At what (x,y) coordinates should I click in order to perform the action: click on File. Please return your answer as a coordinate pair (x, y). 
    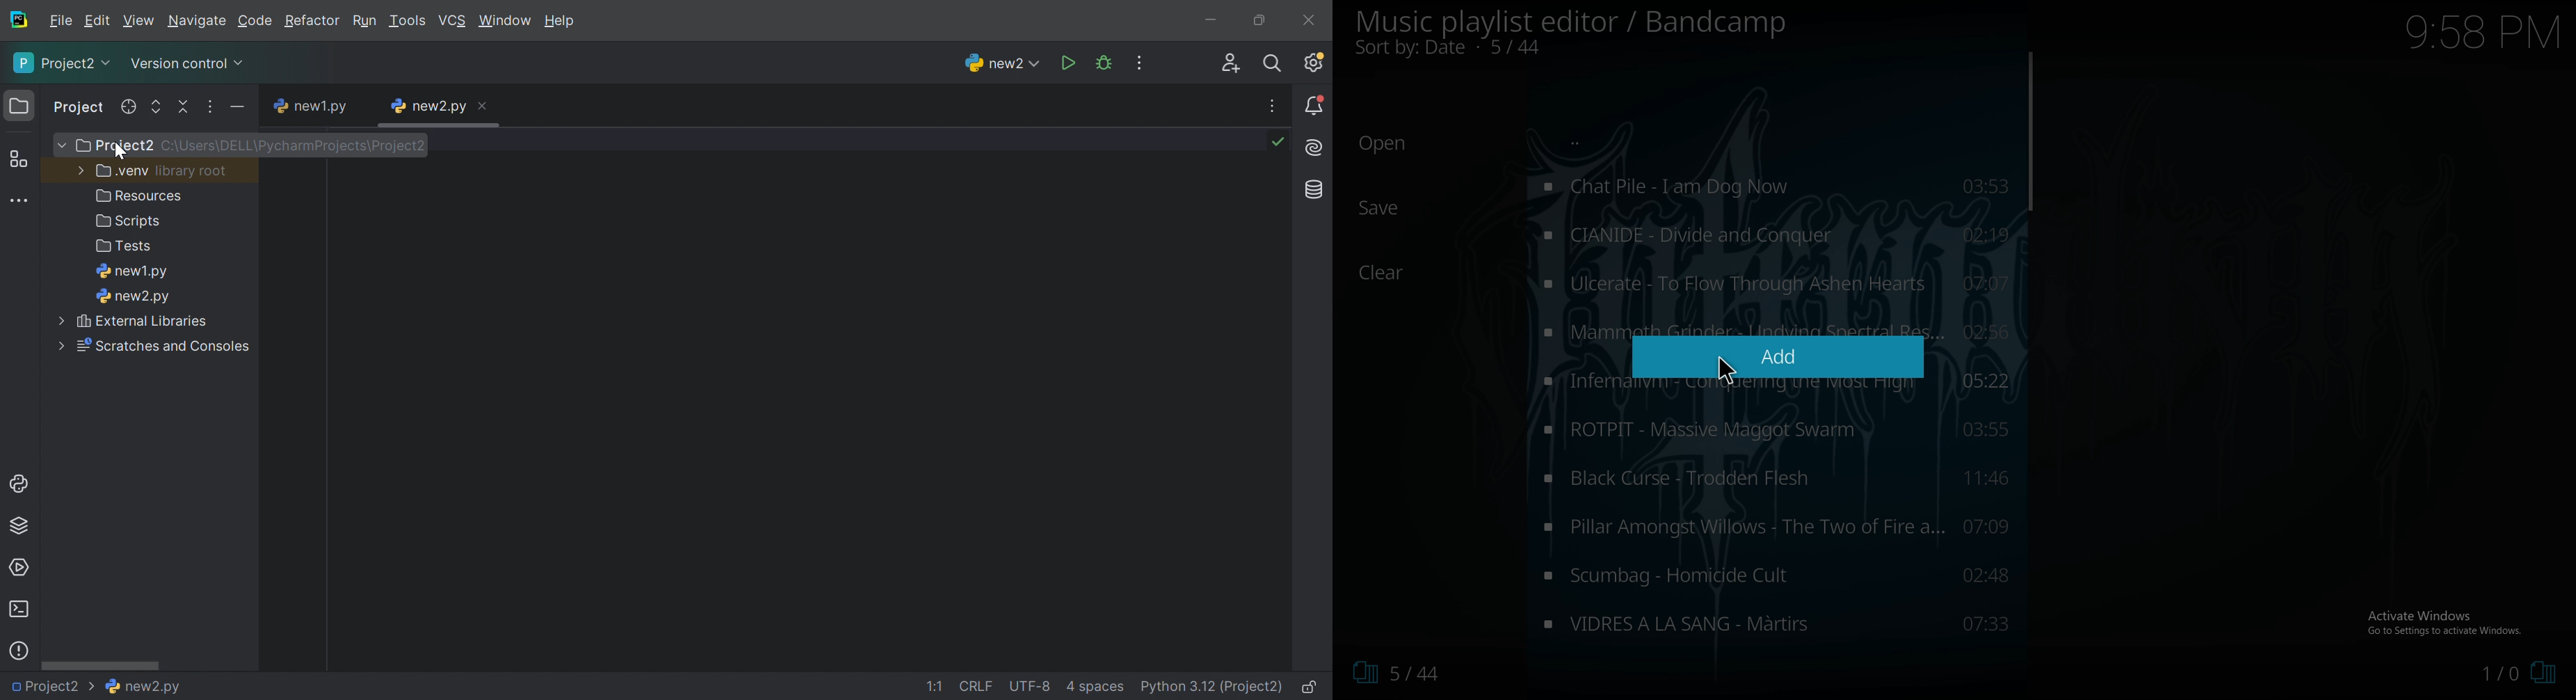
    Looking at the image, I should click on (61, 21).